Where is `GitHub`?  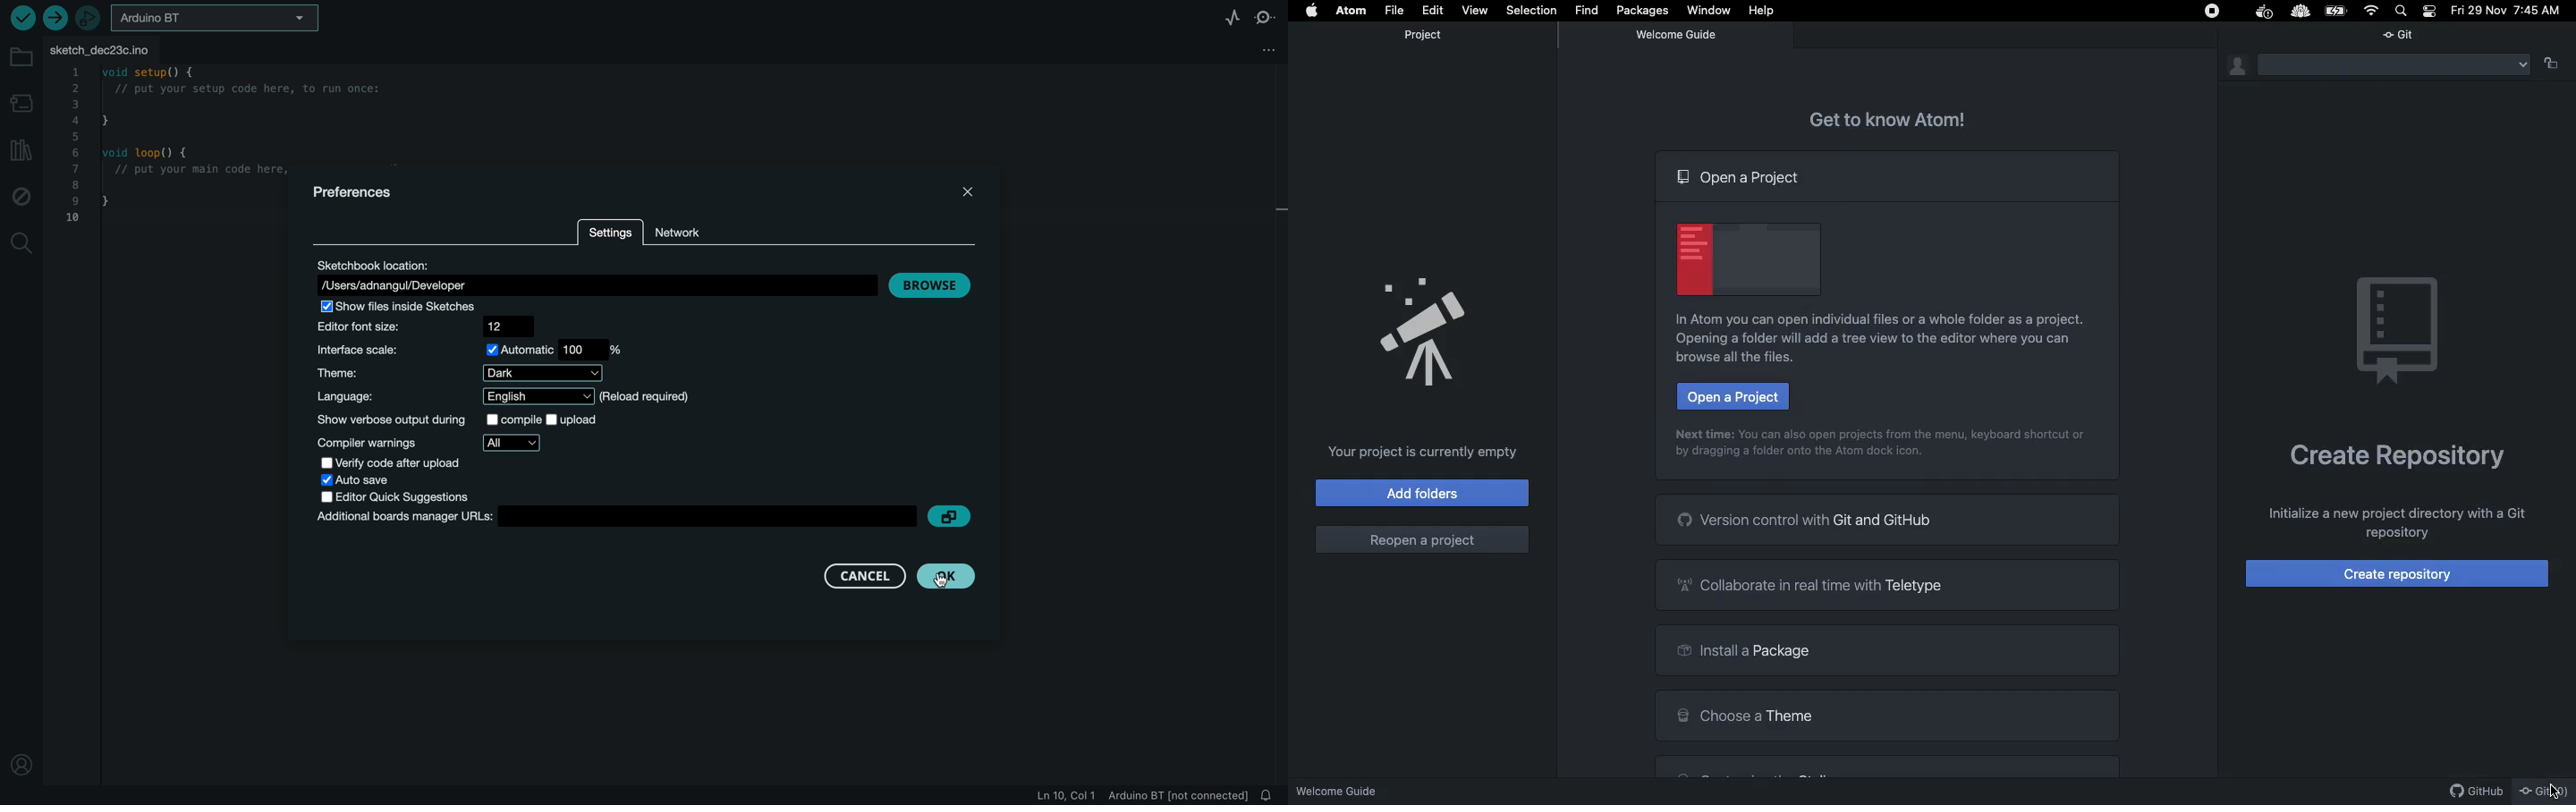
GitHub is located at coordinates (2470, 790).